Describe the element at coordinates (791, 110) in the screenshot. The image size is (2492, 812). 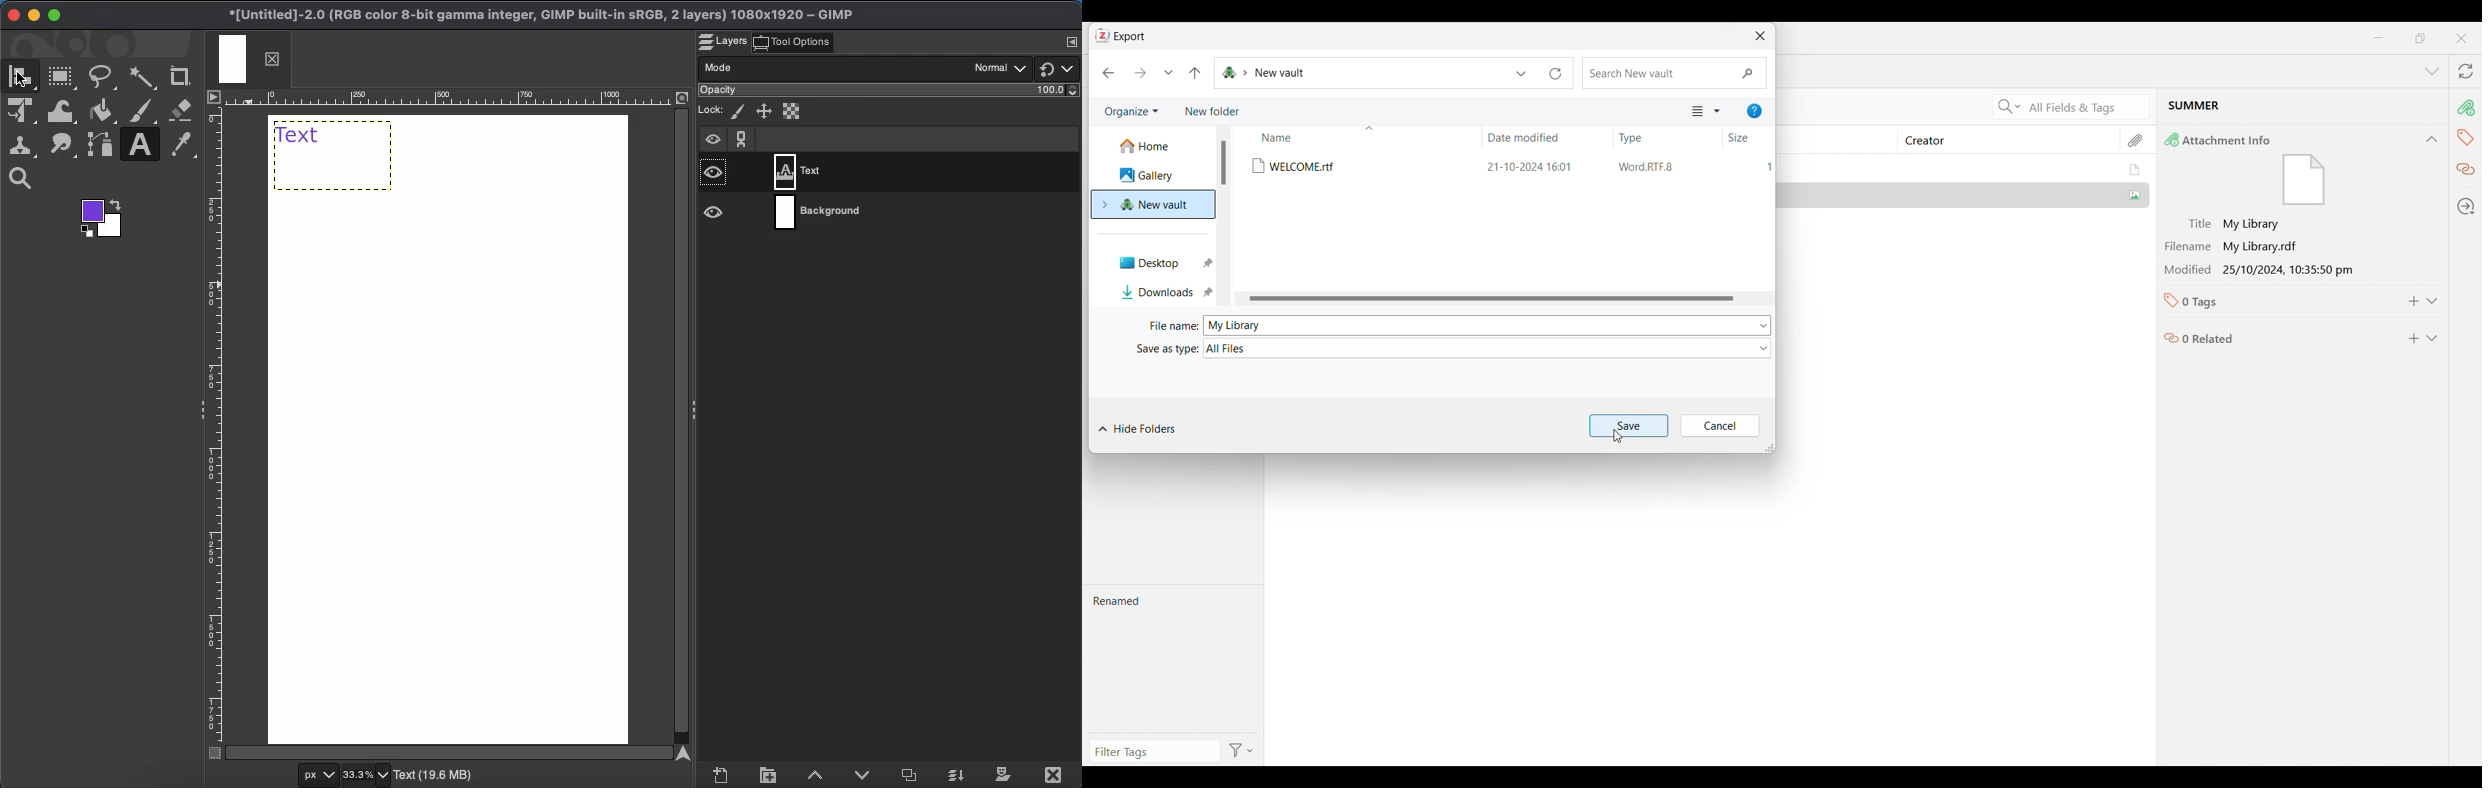
I see `Alpha` at that location.